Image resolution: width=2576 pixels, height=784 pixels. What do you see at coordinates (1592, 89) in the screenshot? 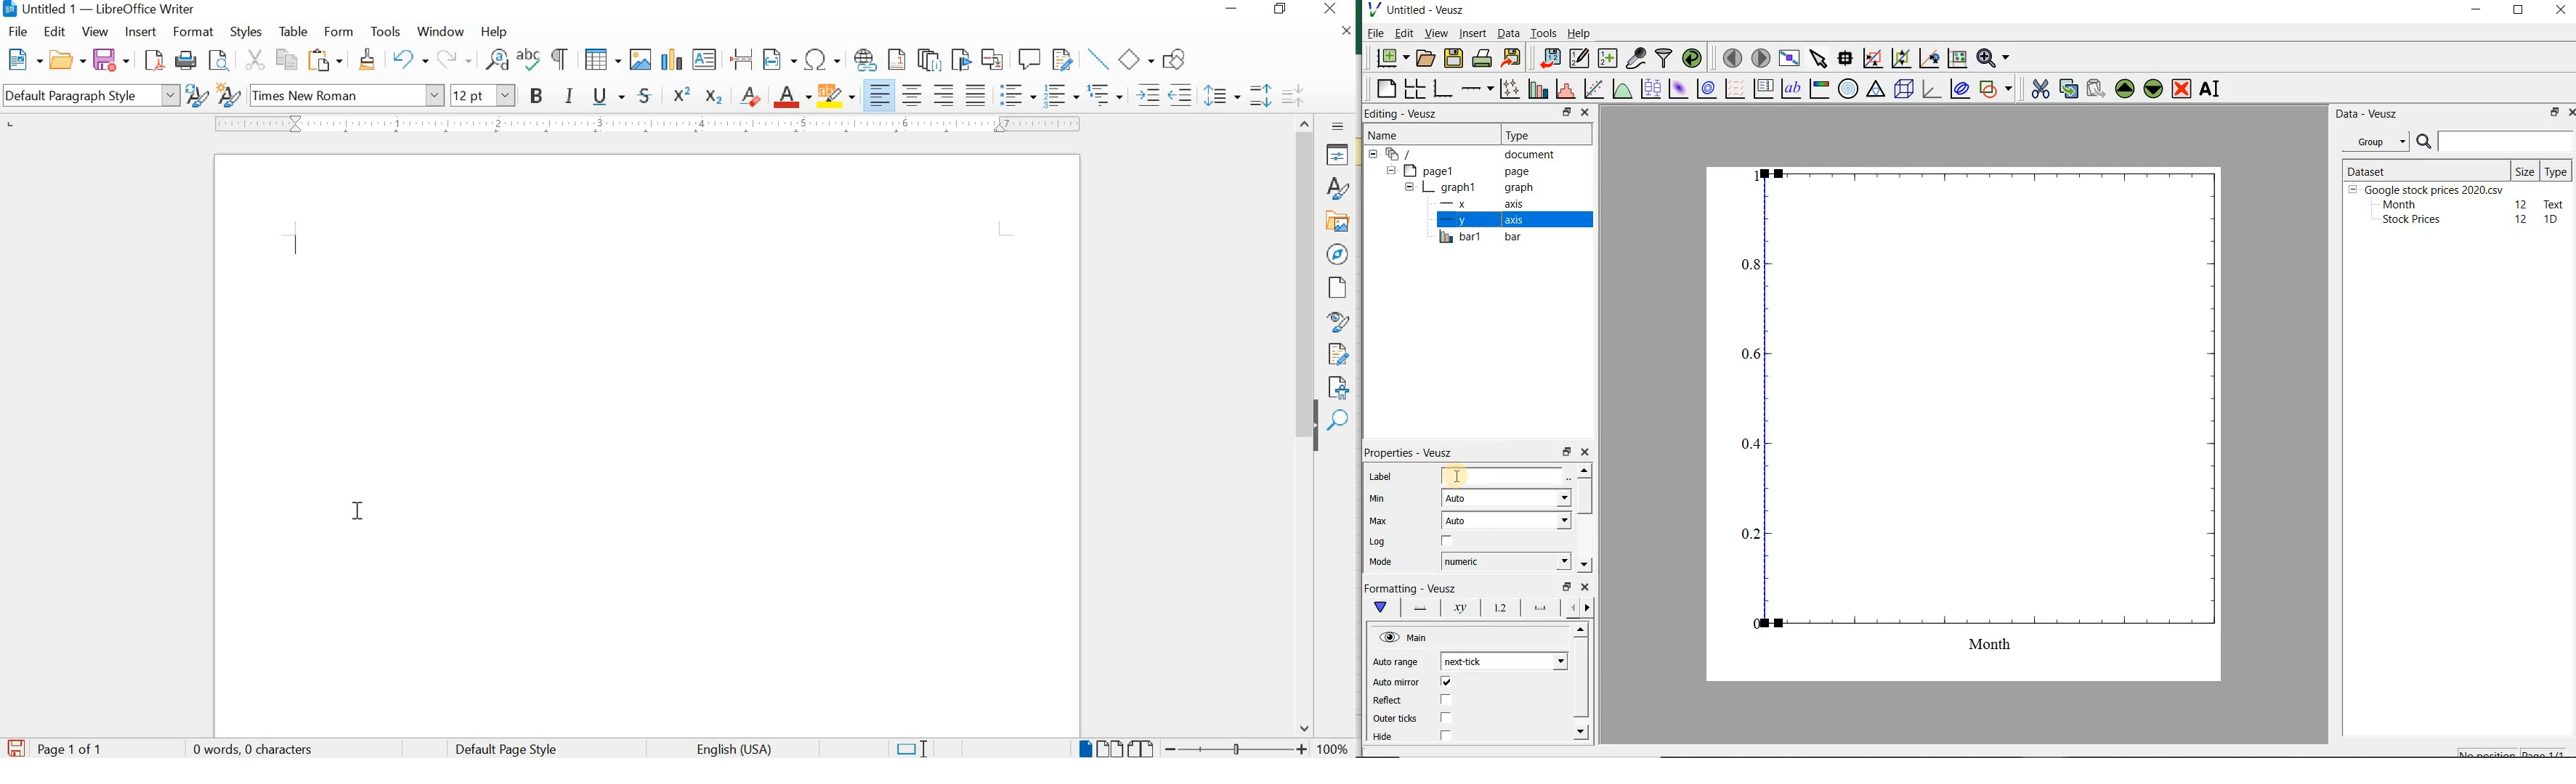
I see `fit a function to data` at bounding box center [1592, 89].